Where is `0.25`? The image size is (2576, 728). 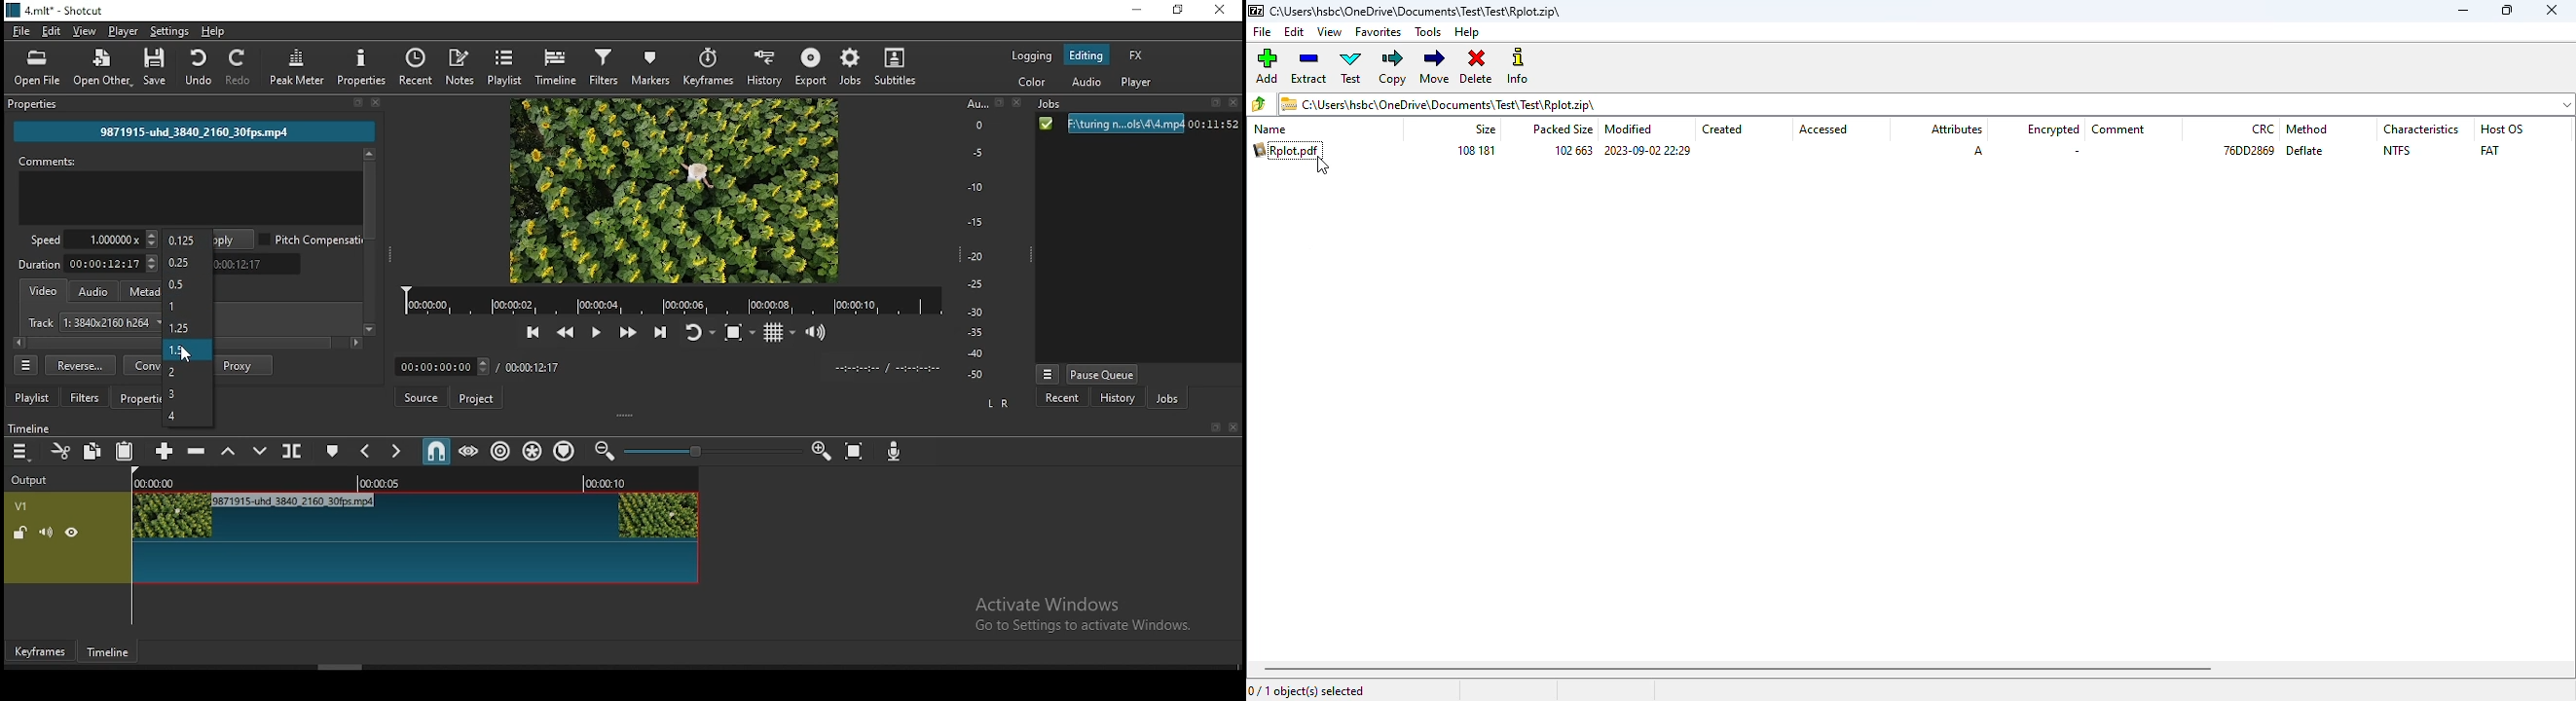
0.25 is located at coordinates (187, 262).